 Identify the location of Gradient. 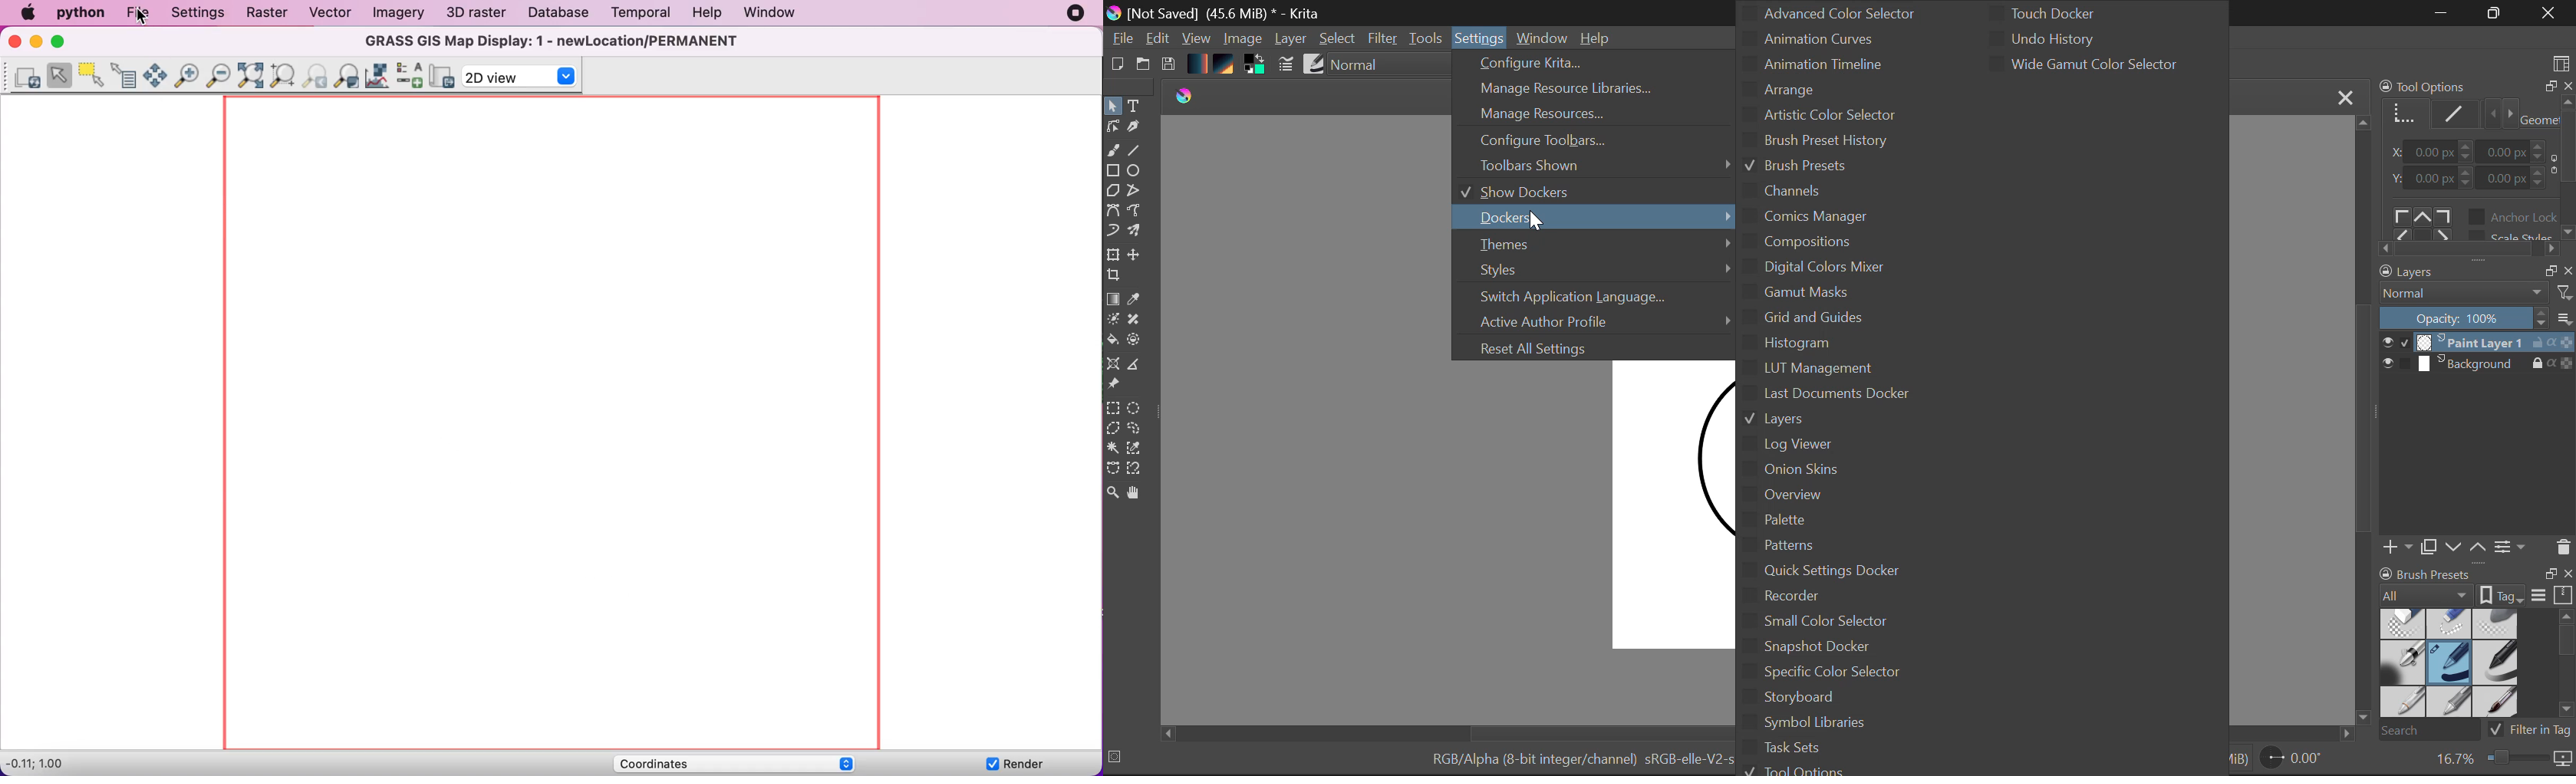
(1198, 63).